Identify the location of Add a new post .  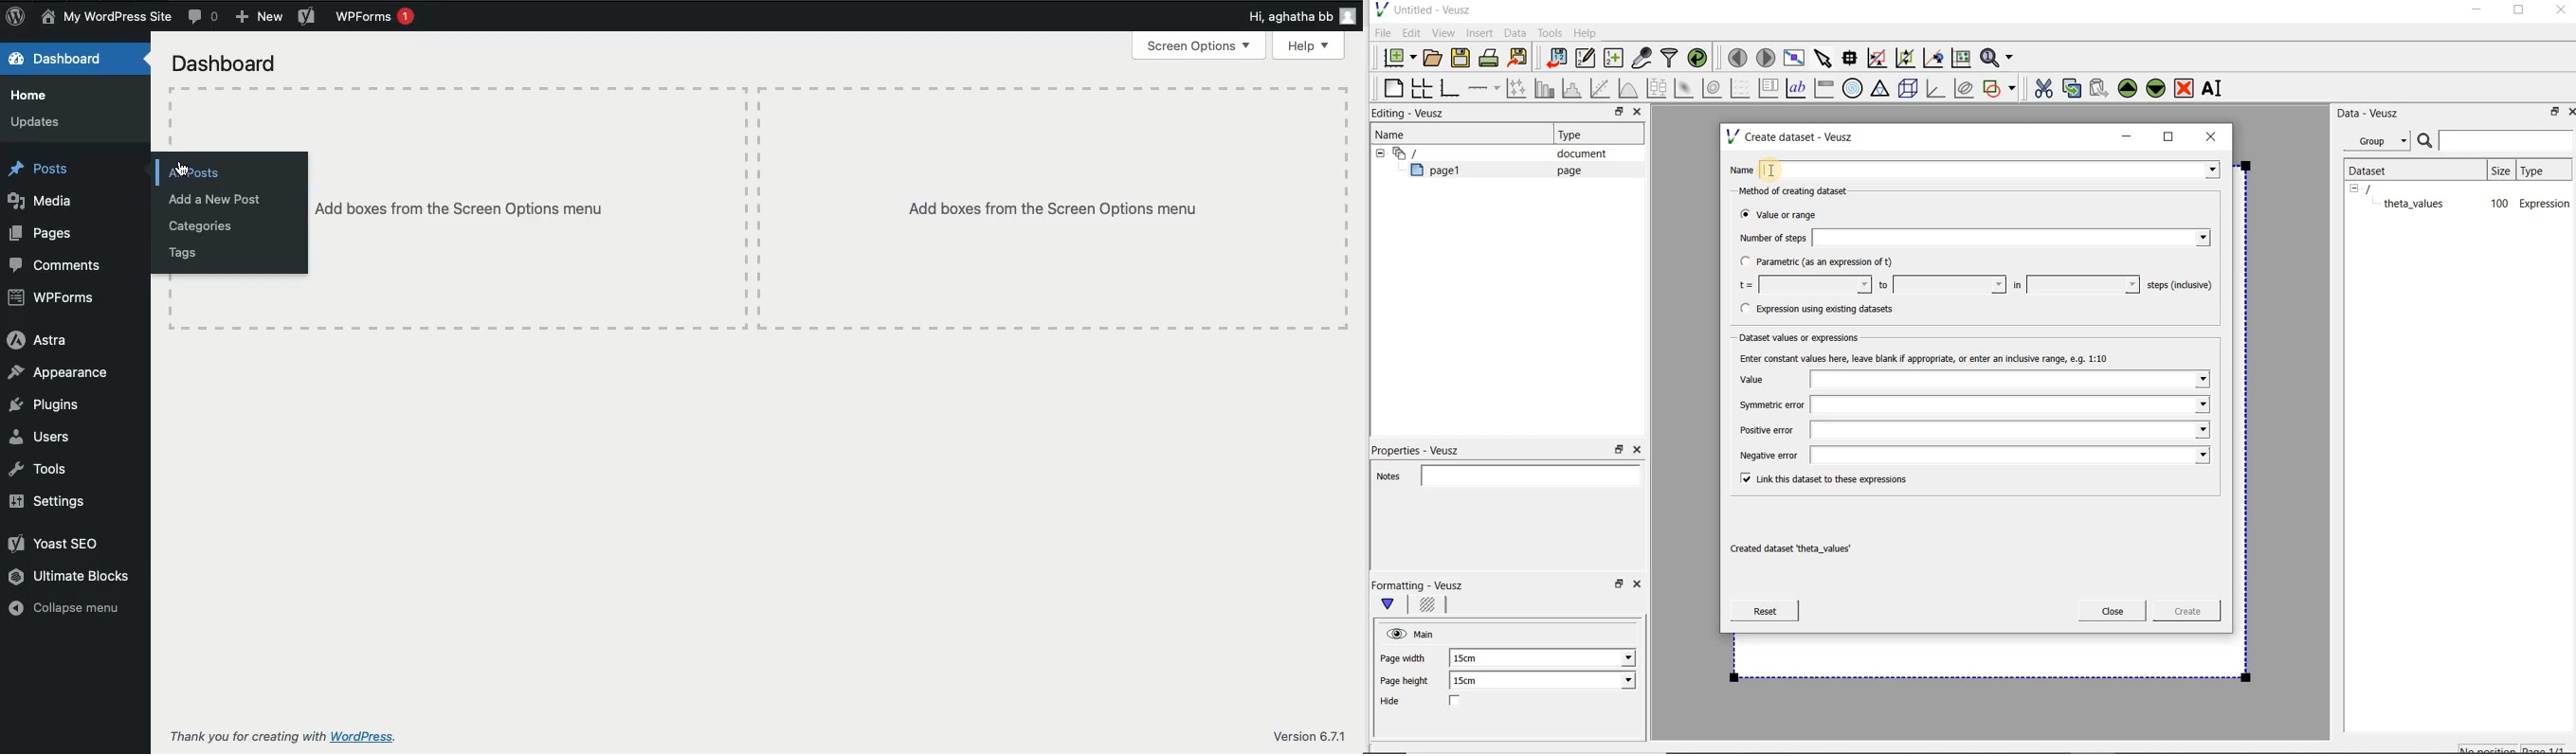
(221, 199).